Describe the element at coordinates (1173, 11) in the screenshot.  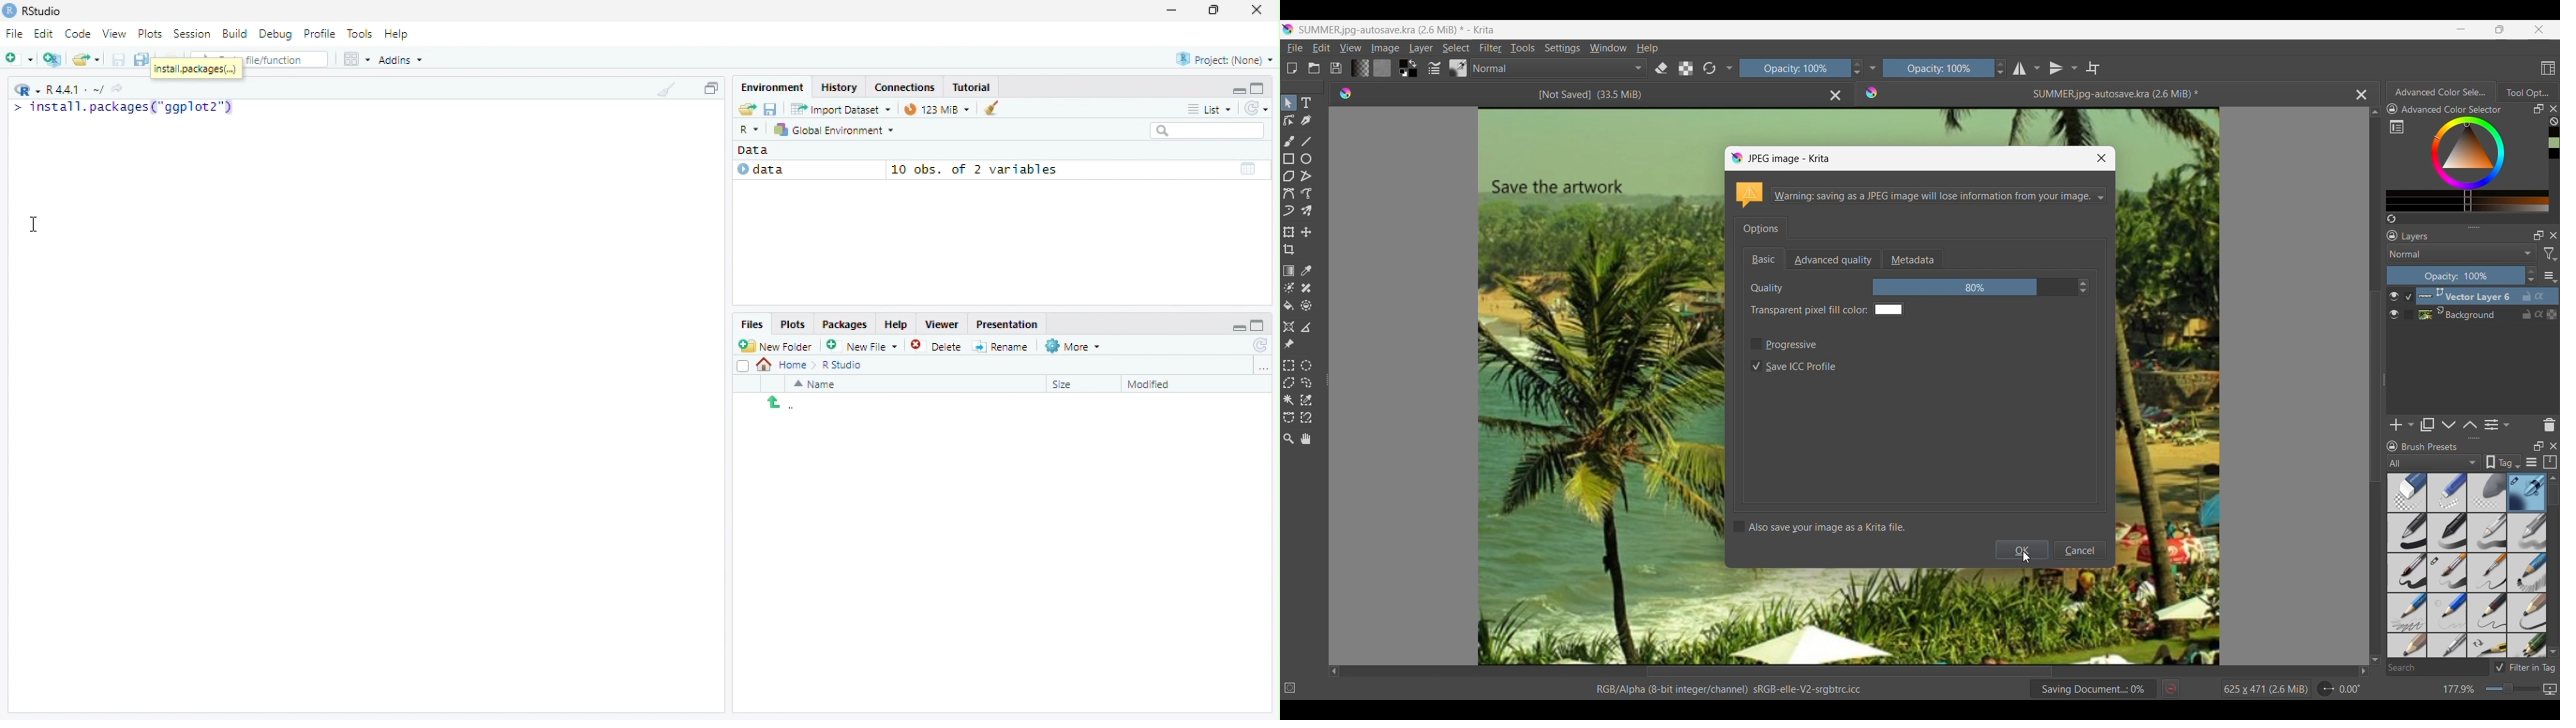
I see `minimize` at that location.